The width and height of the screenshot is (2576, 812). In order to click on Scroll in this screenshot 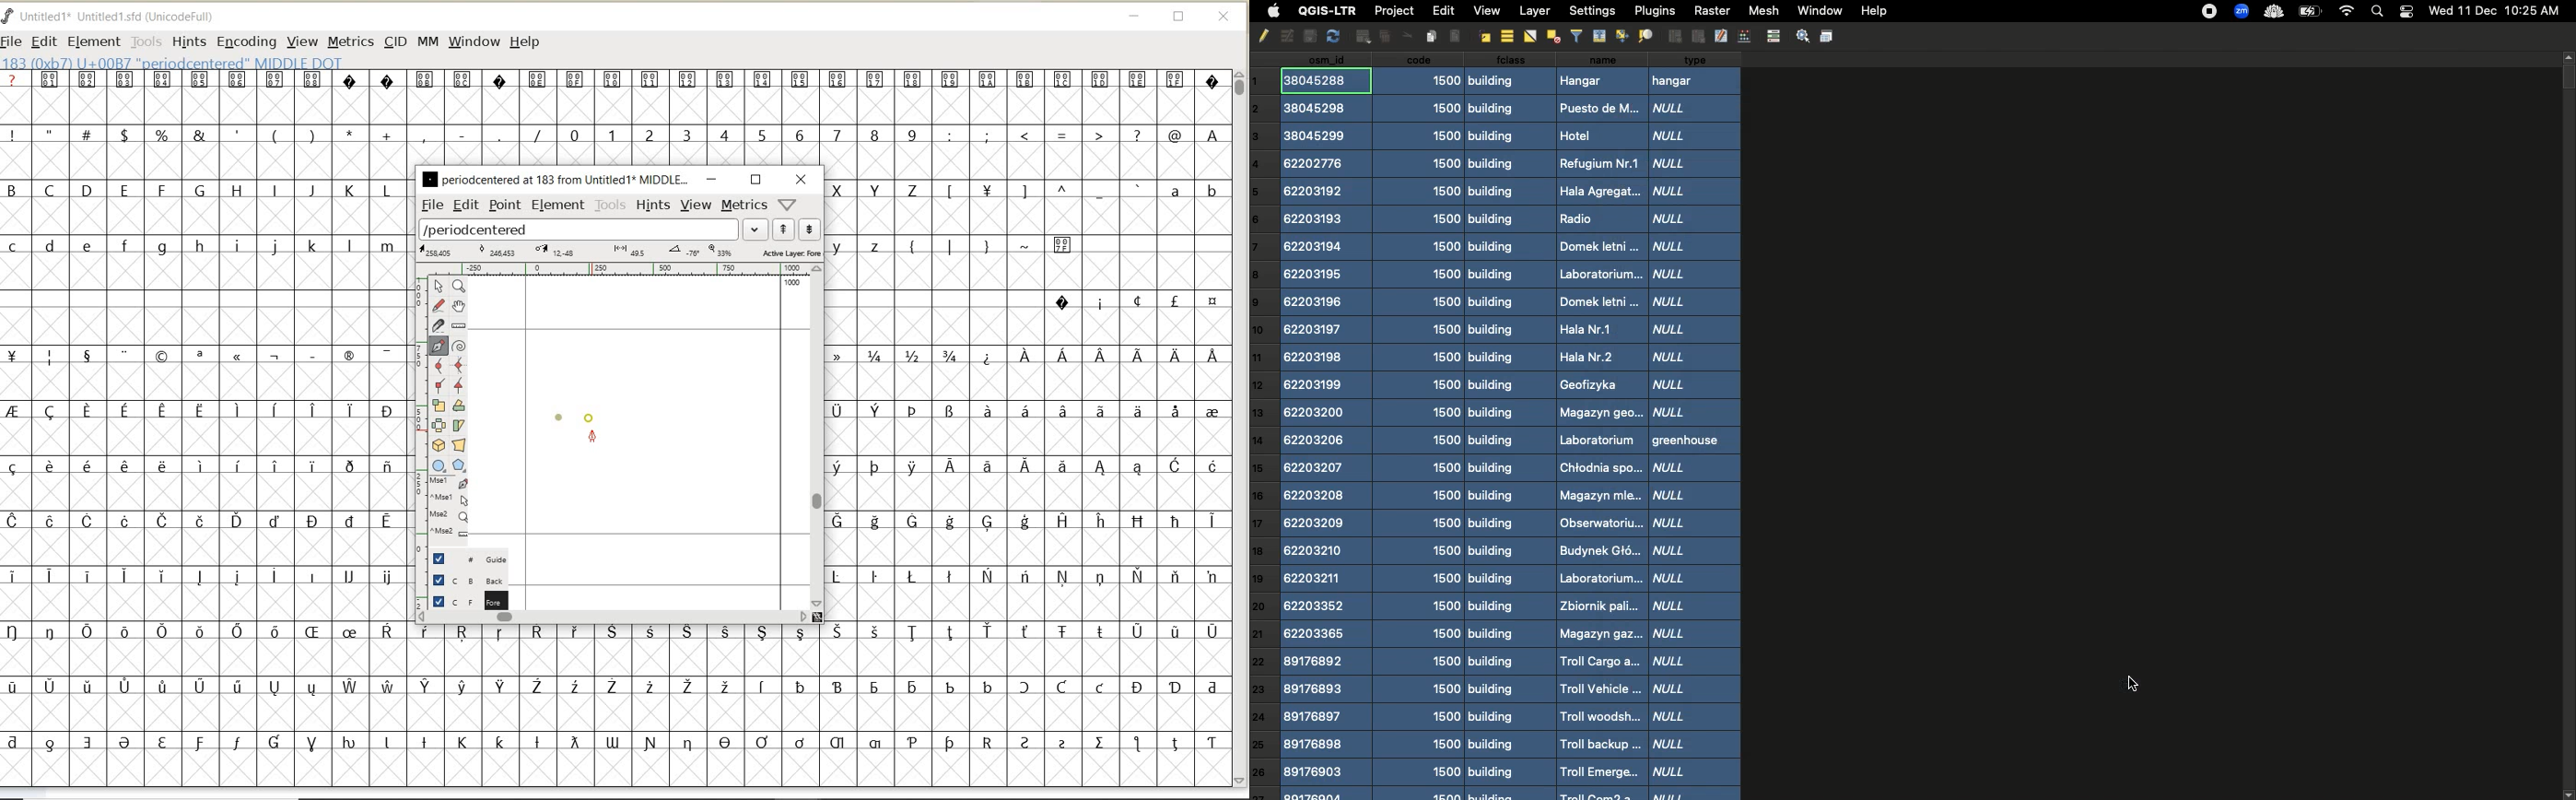, I will do `click(2568, 425)`.